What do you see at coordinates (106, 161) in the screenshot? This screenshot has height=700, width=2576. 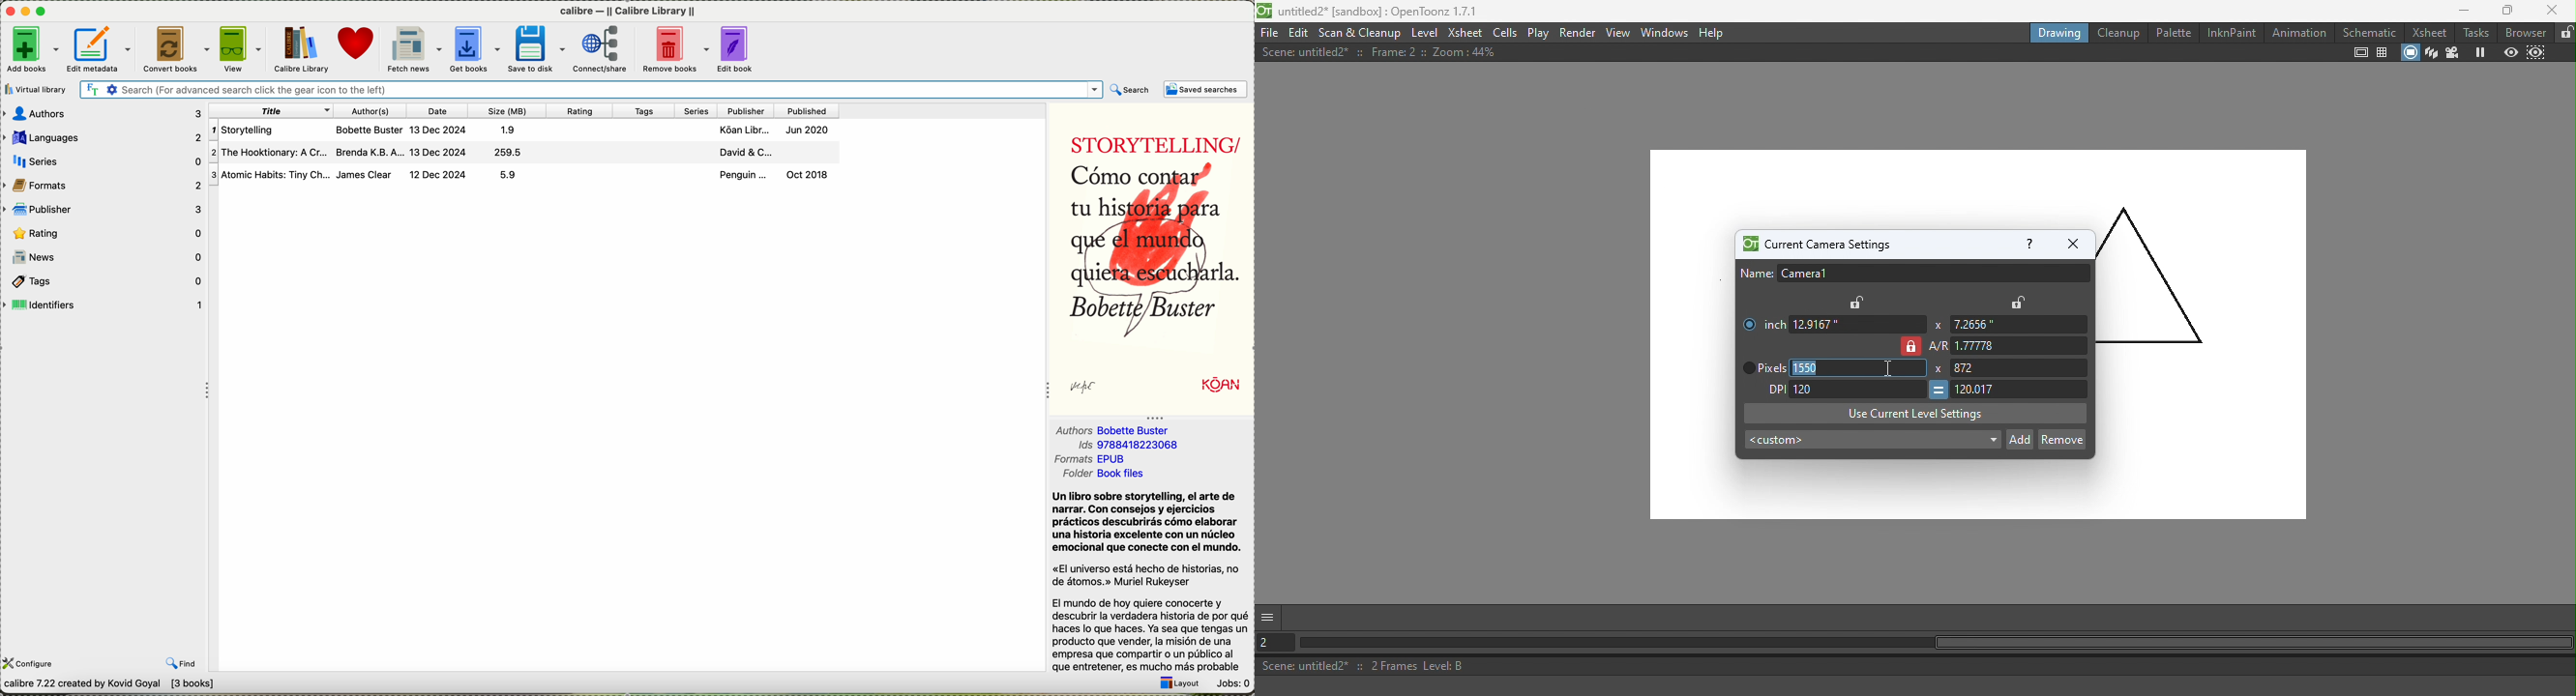 I see `series` at bounding box center [106, 161].